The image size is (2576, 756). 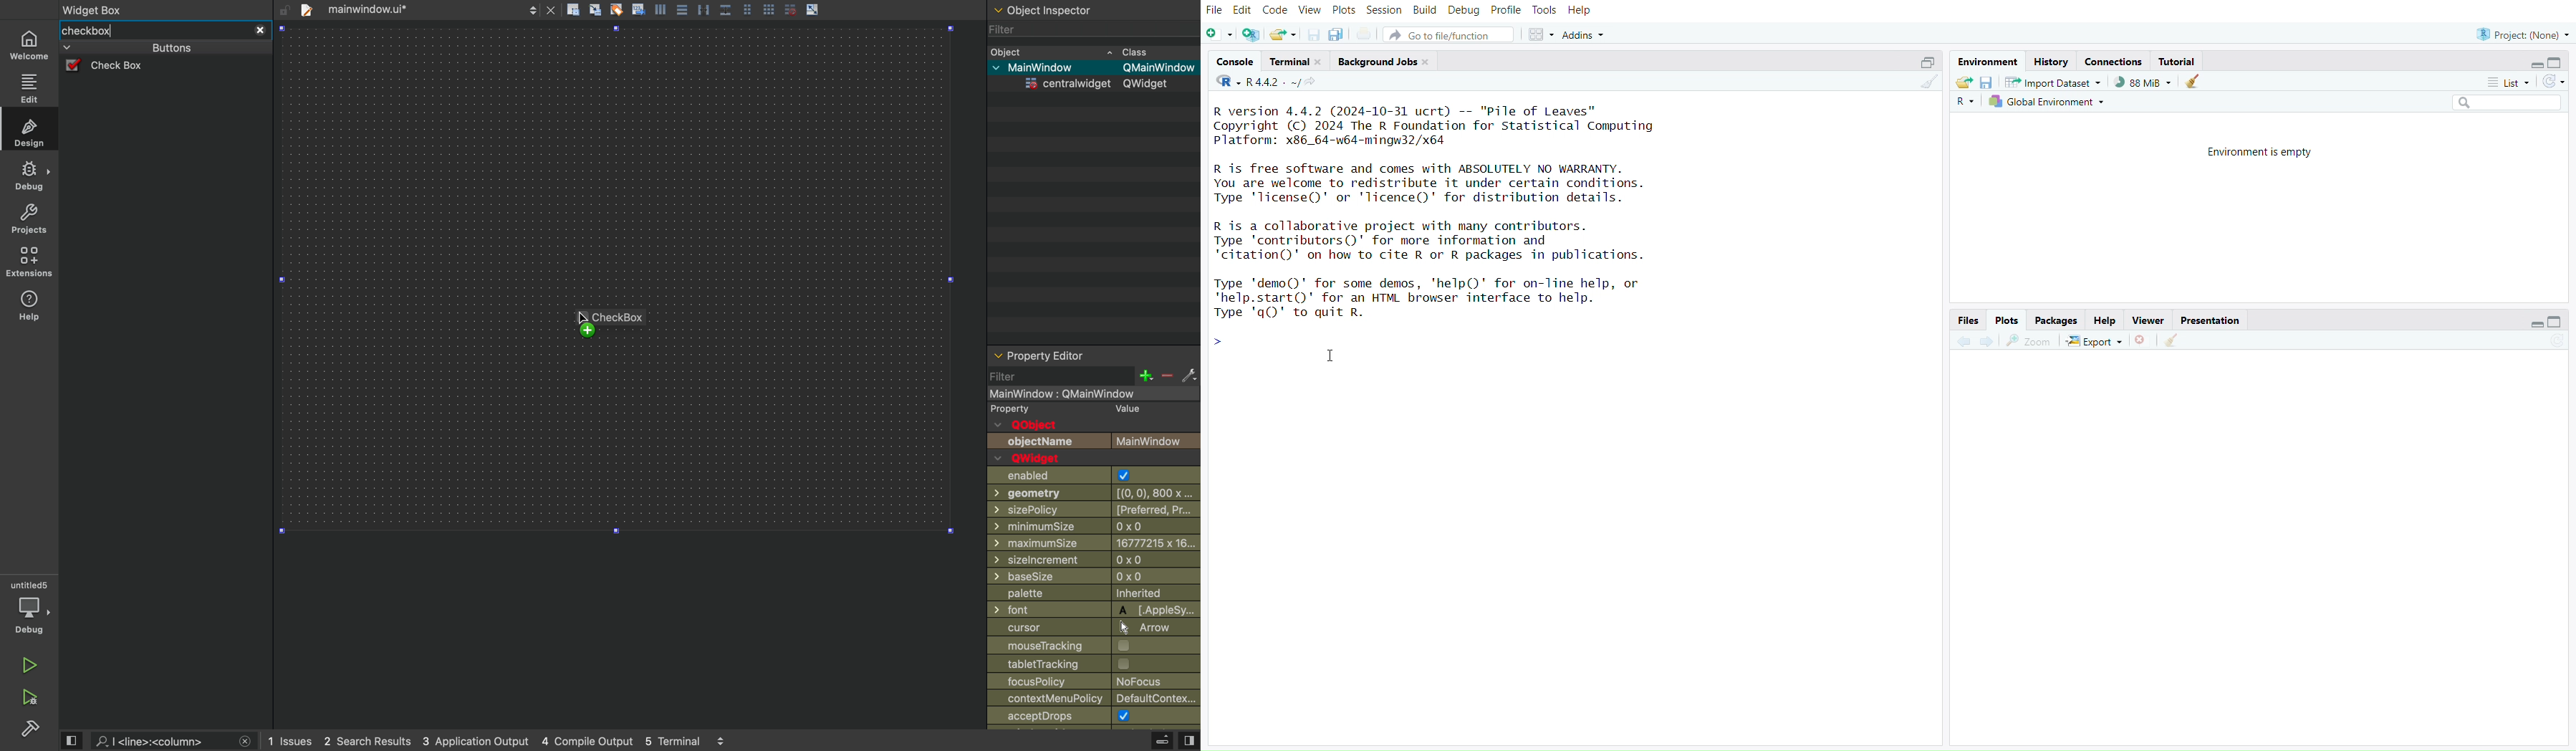 I want to click on project(None), so click(x=2522, y=34).